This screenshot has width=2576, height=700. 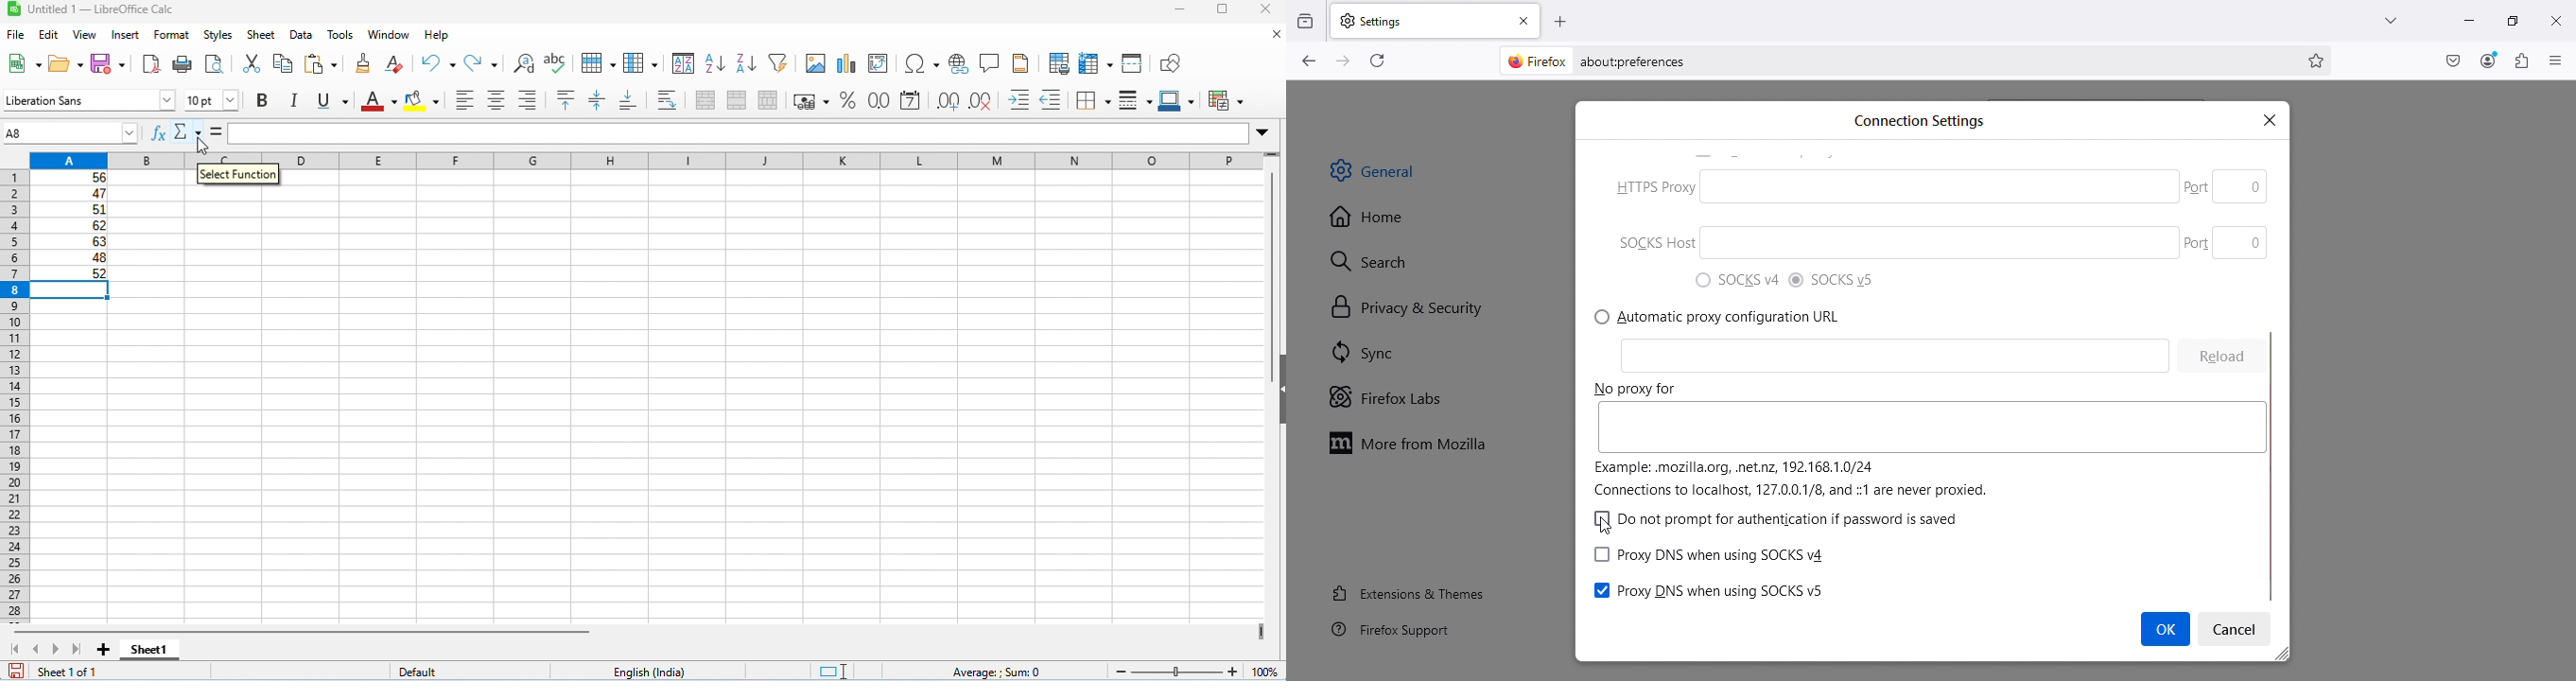 What do you see at coordinates (68, 672) in the screenshot?
I see `sheet 1 of 1` at bounding box center [68, 672].